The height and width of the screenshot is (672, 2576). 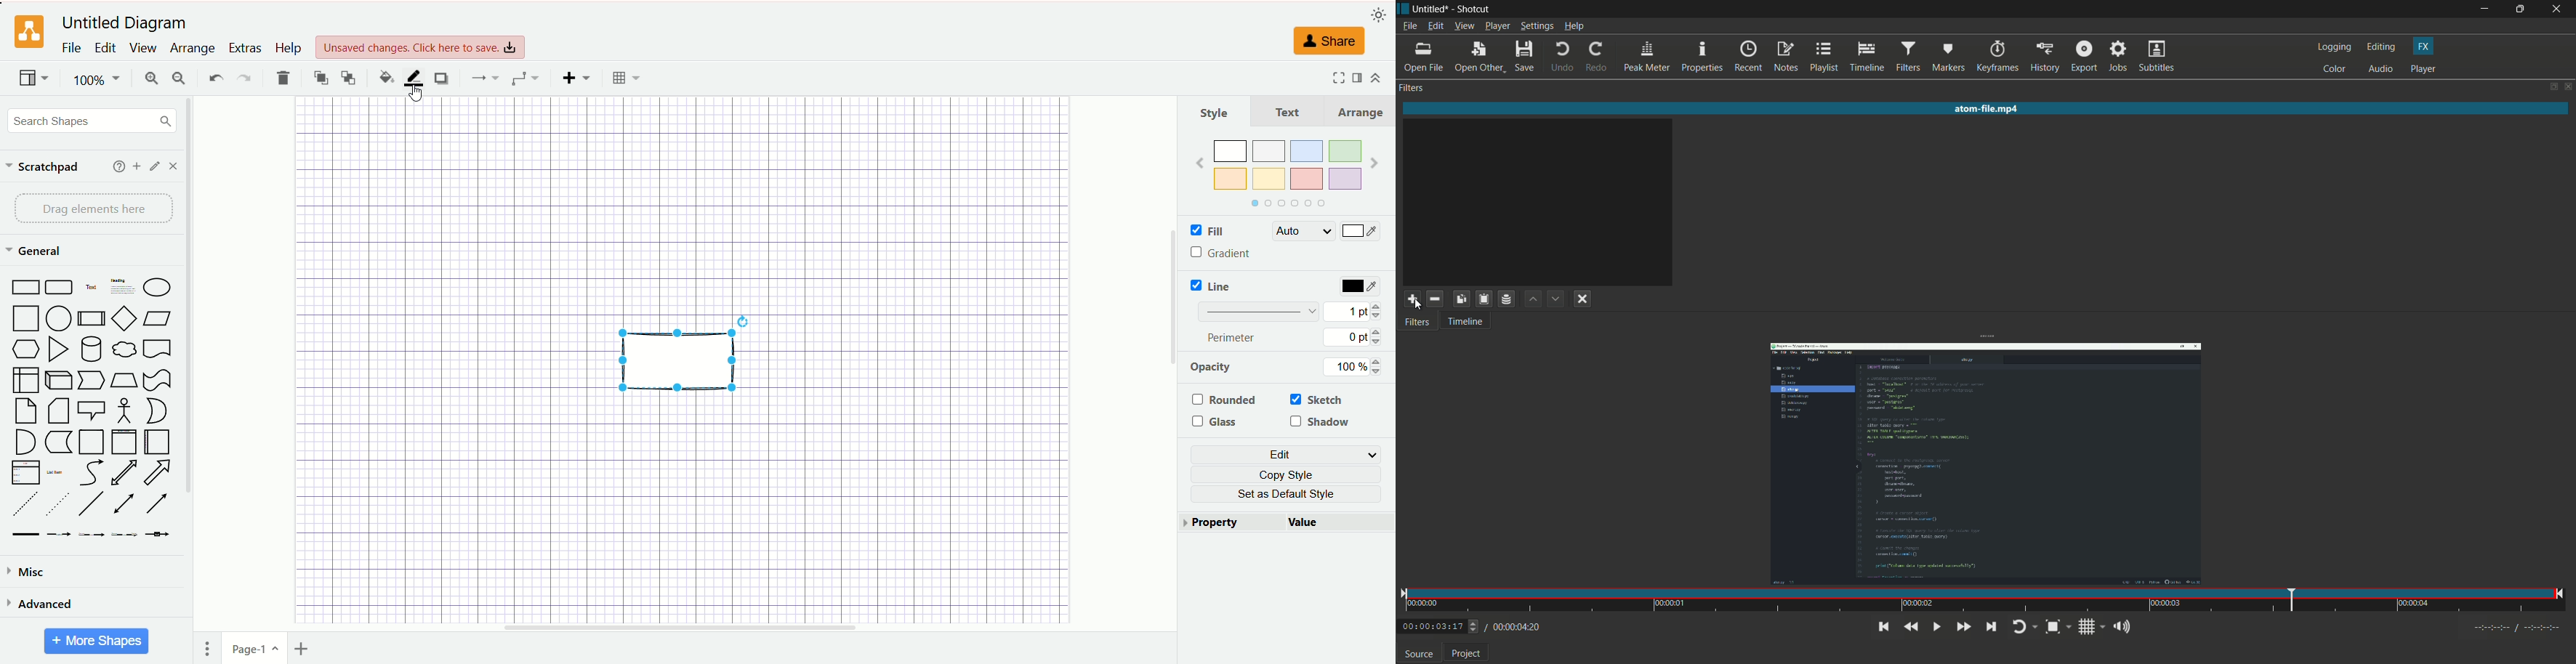 What do you see at coordinates (1786, 57) in the screenshot?
I see `notes` at bounding box center [1786, 57].